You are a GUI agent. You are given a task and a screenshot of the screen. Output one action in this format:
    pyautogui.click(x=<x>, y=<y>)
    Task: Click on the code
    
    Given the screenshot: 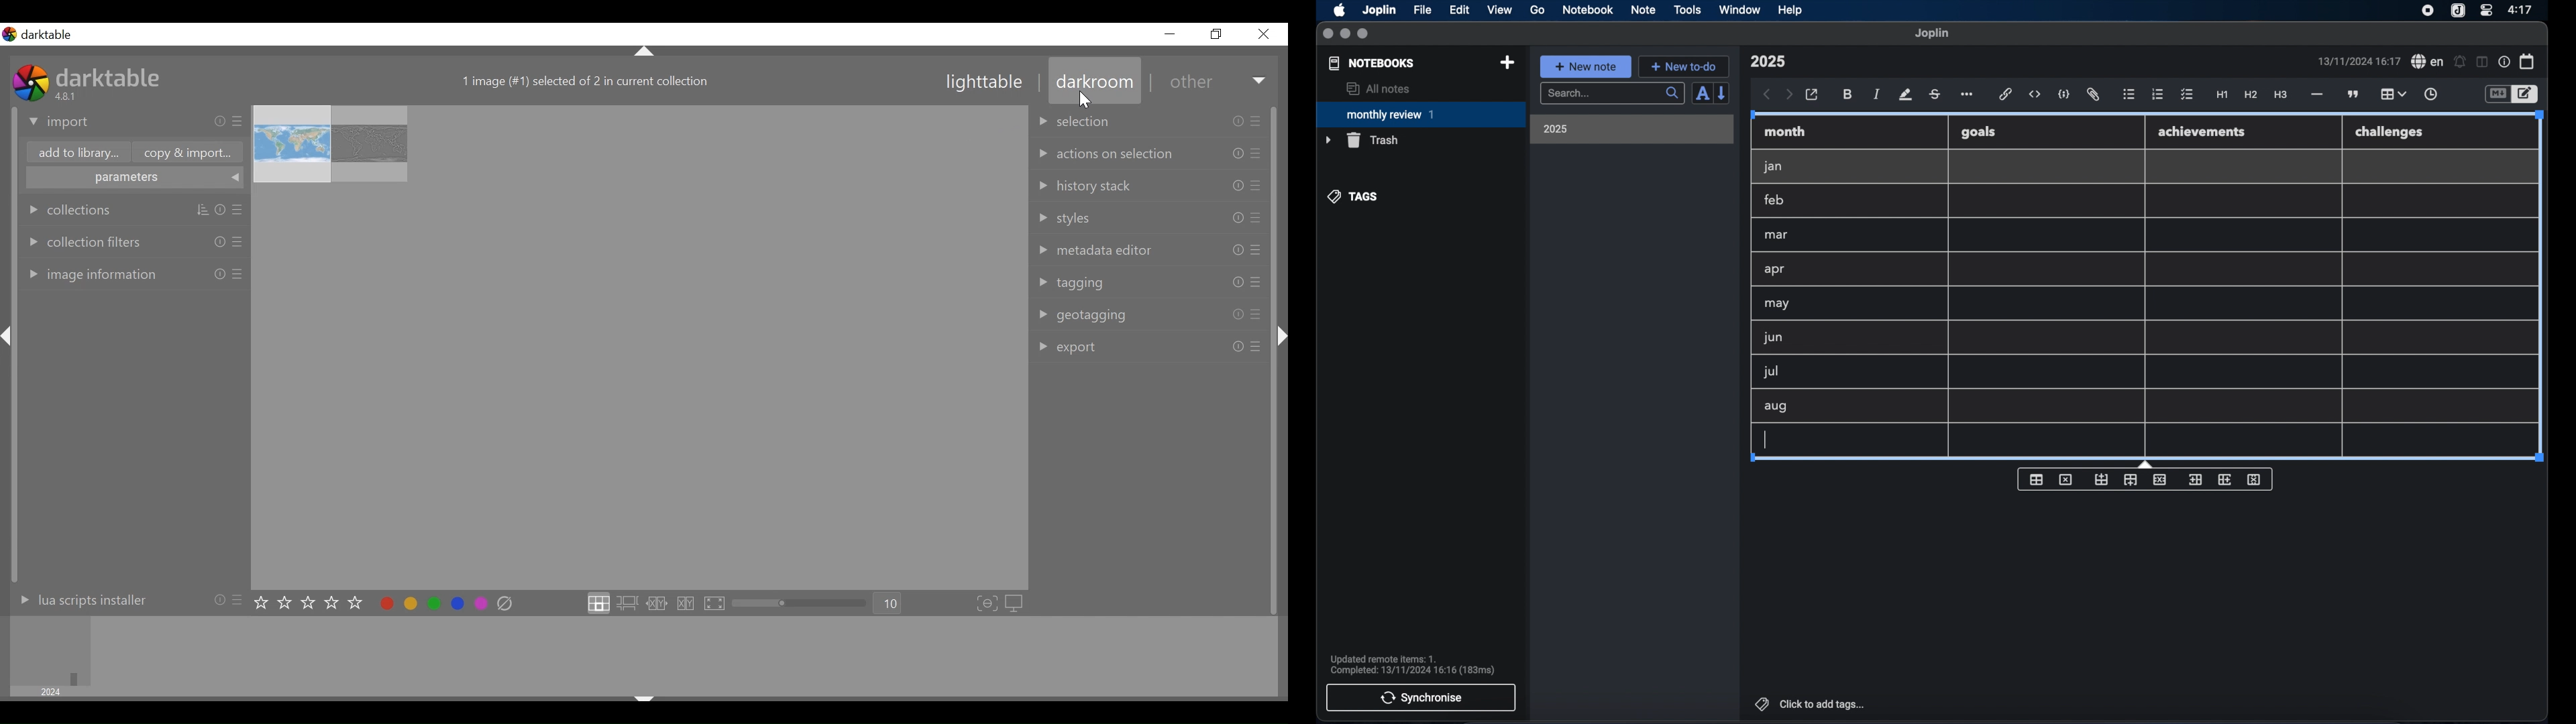 What is the action you would take?
    pyautogui.click(x=2064, y=95)
    